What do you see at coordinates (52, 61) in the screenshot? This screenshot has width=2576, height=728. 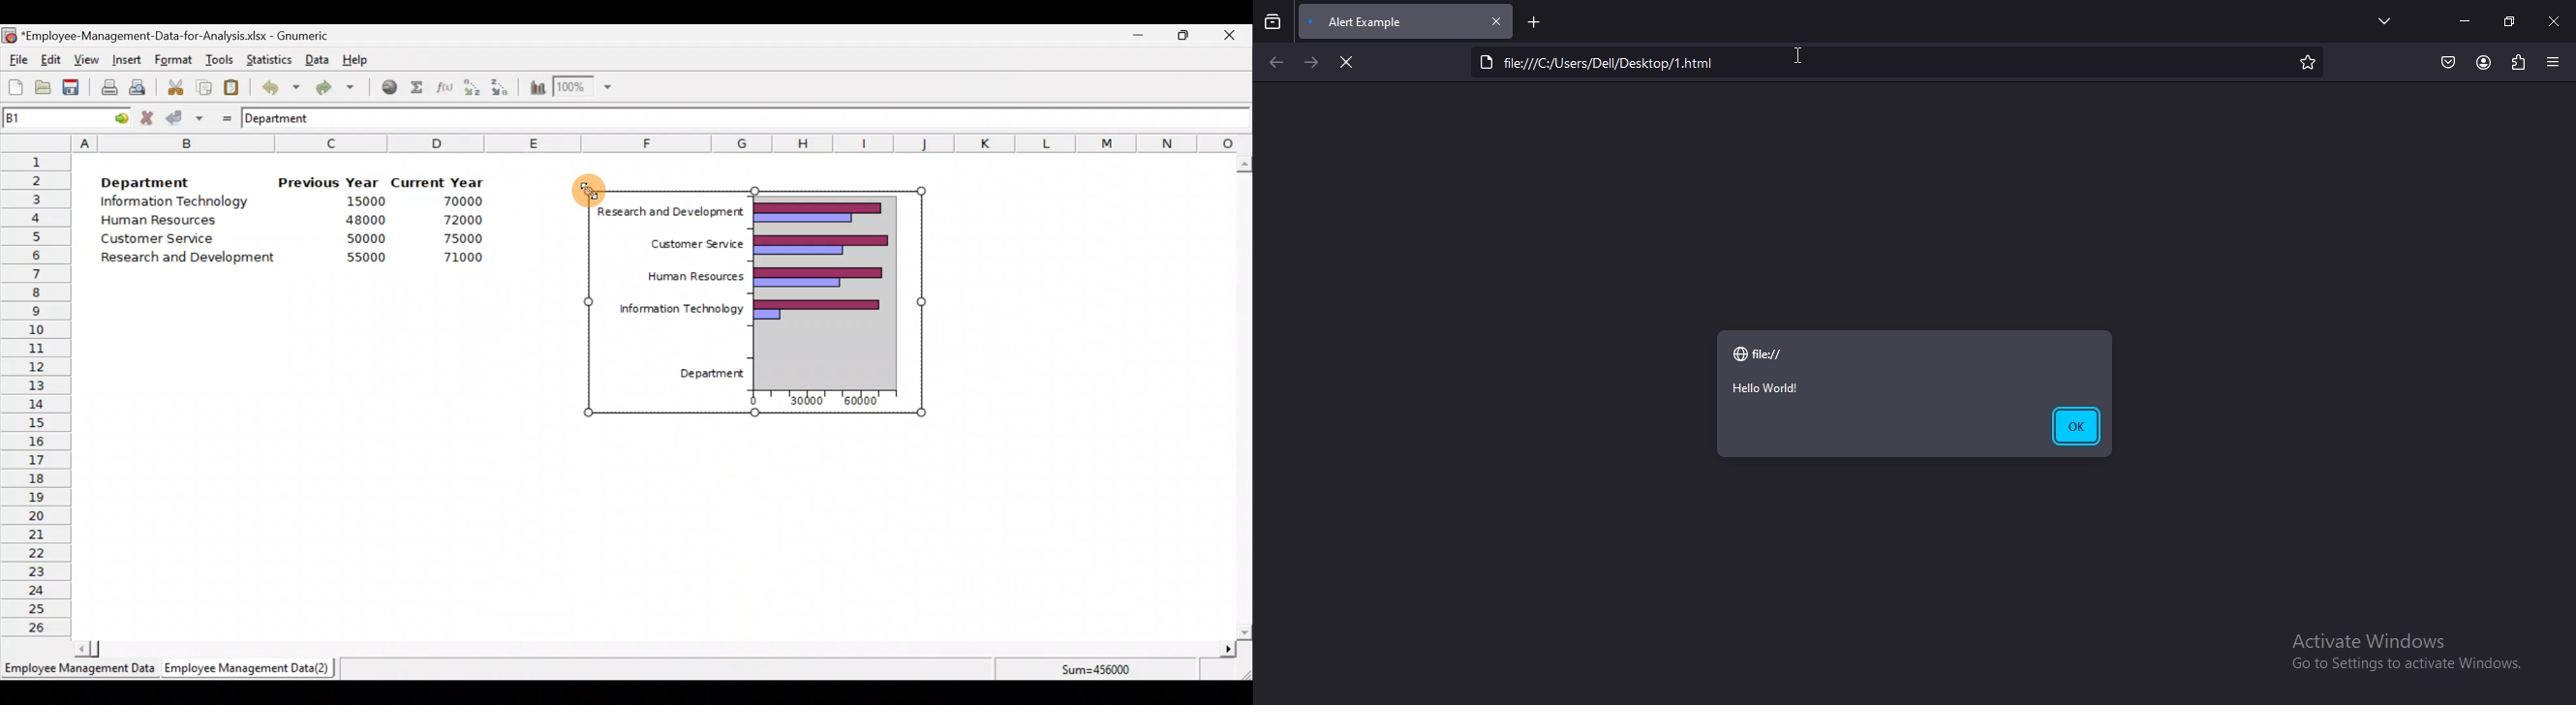 I see `Edit` at bounding box center [52, 61].